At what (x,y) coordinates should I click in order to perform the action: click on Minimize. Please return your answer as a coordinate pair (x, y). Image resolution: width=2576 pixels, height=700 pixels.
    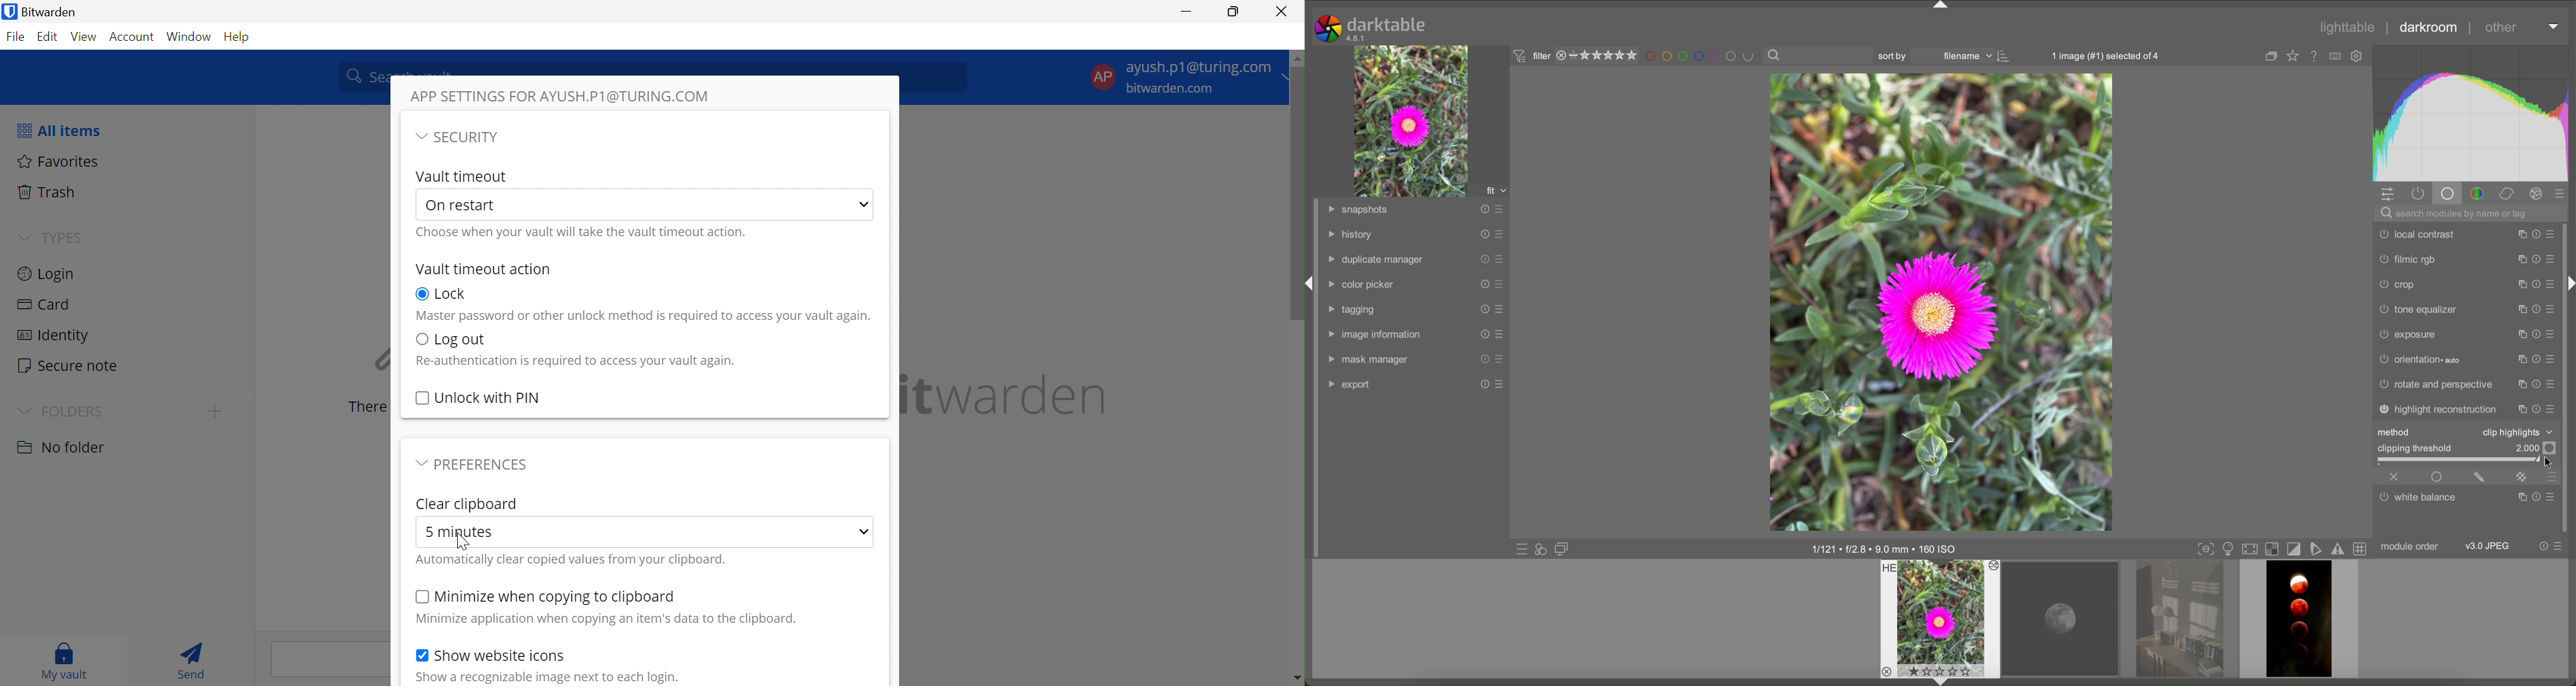
    Looking at the image, I should click on (1184, 14).